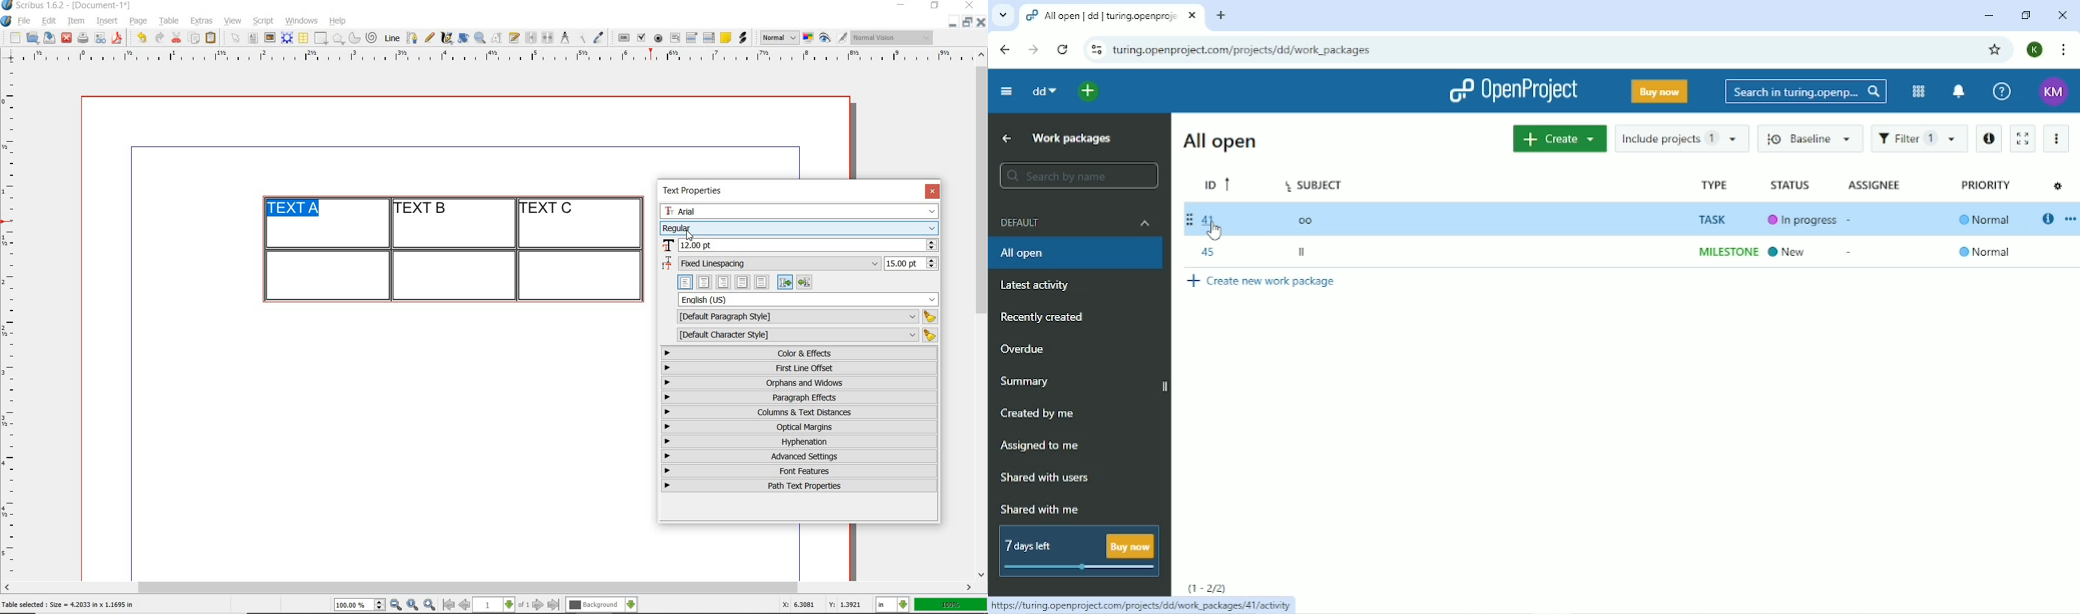  I want to click on undo, so click(141, 38).